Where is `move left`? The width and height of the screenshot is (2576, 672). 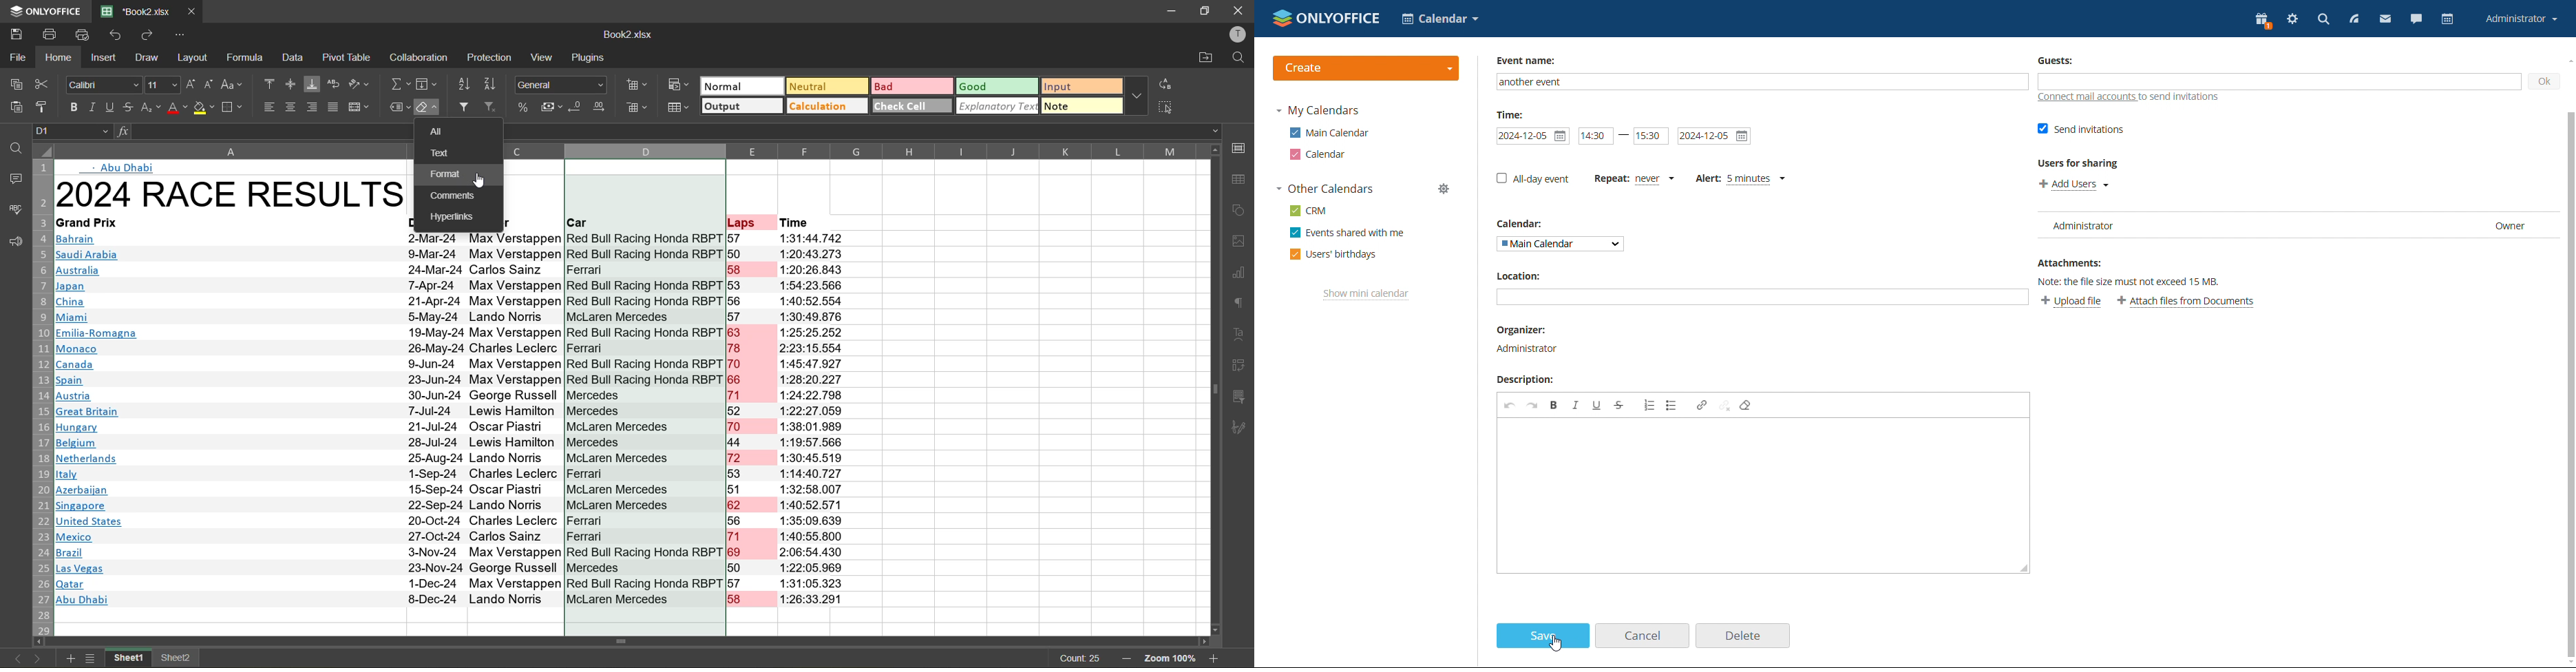 move left is located at coordinates (41, 643).